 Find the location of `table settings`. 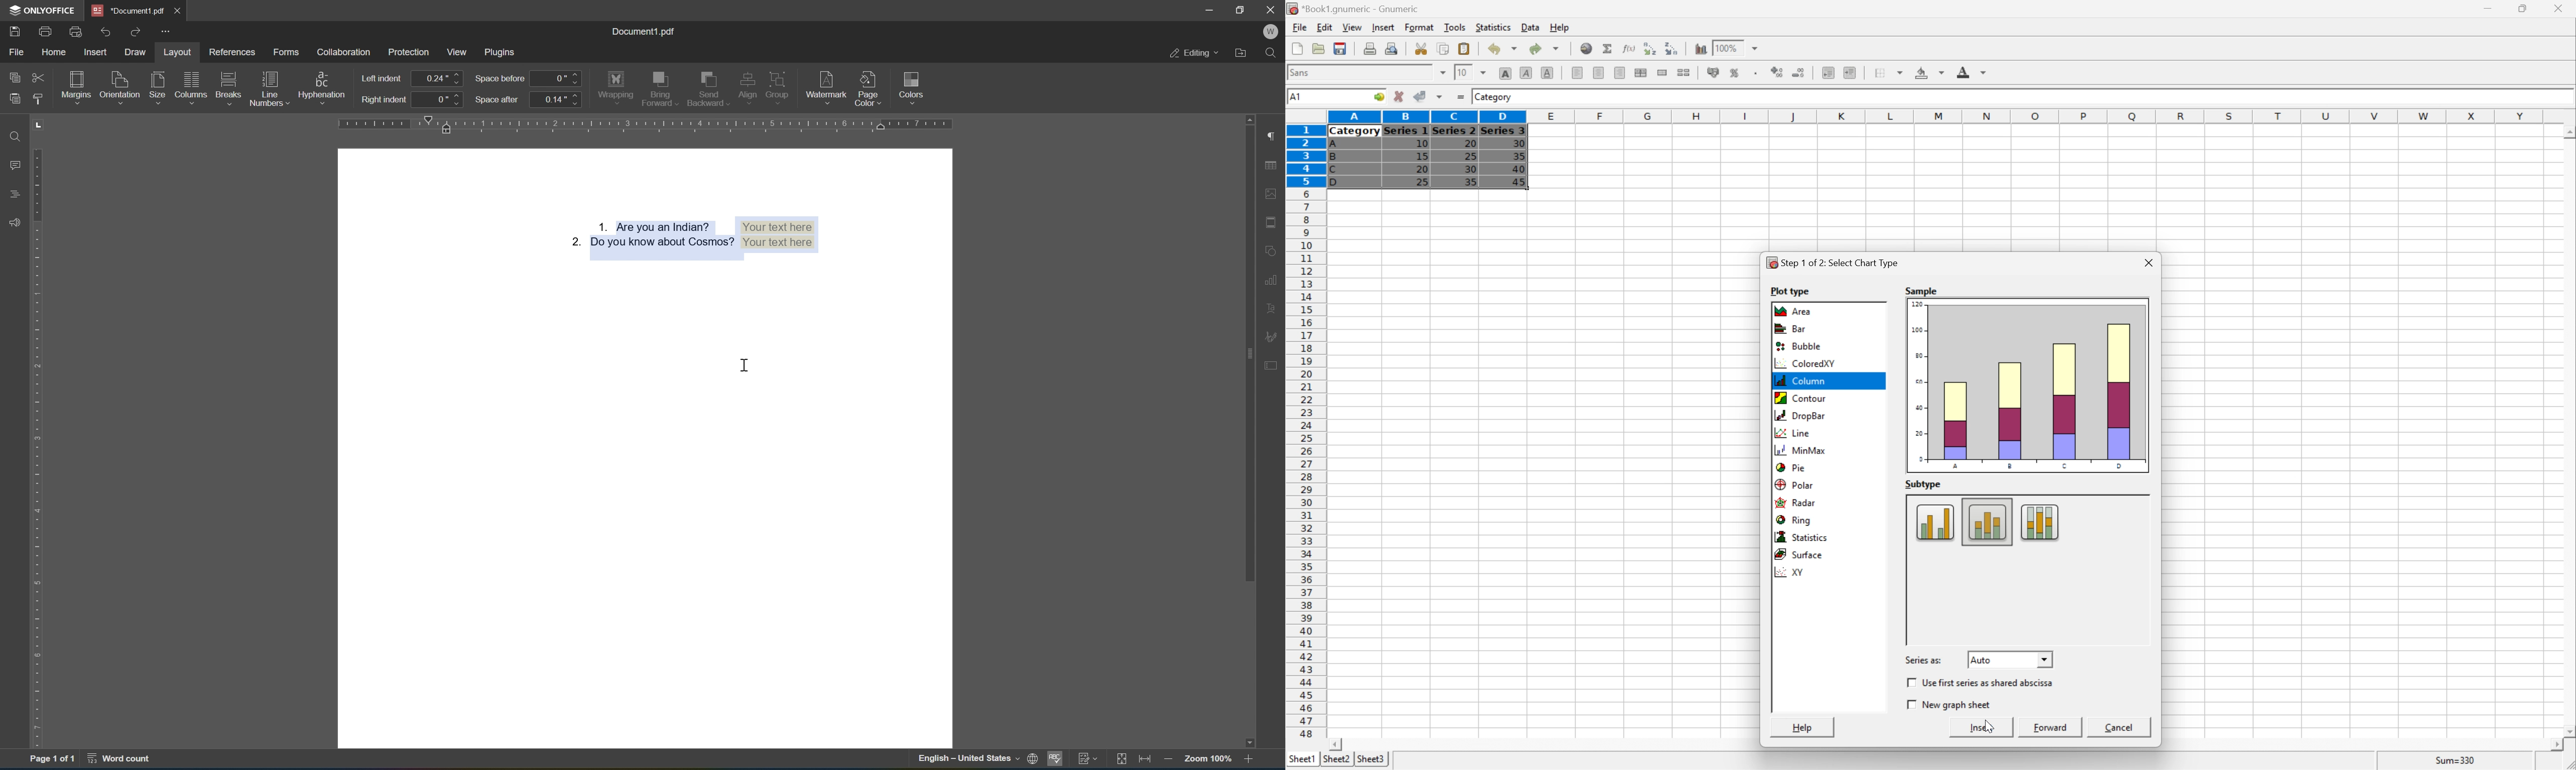

table settings is located at coordinates (1275, 167).